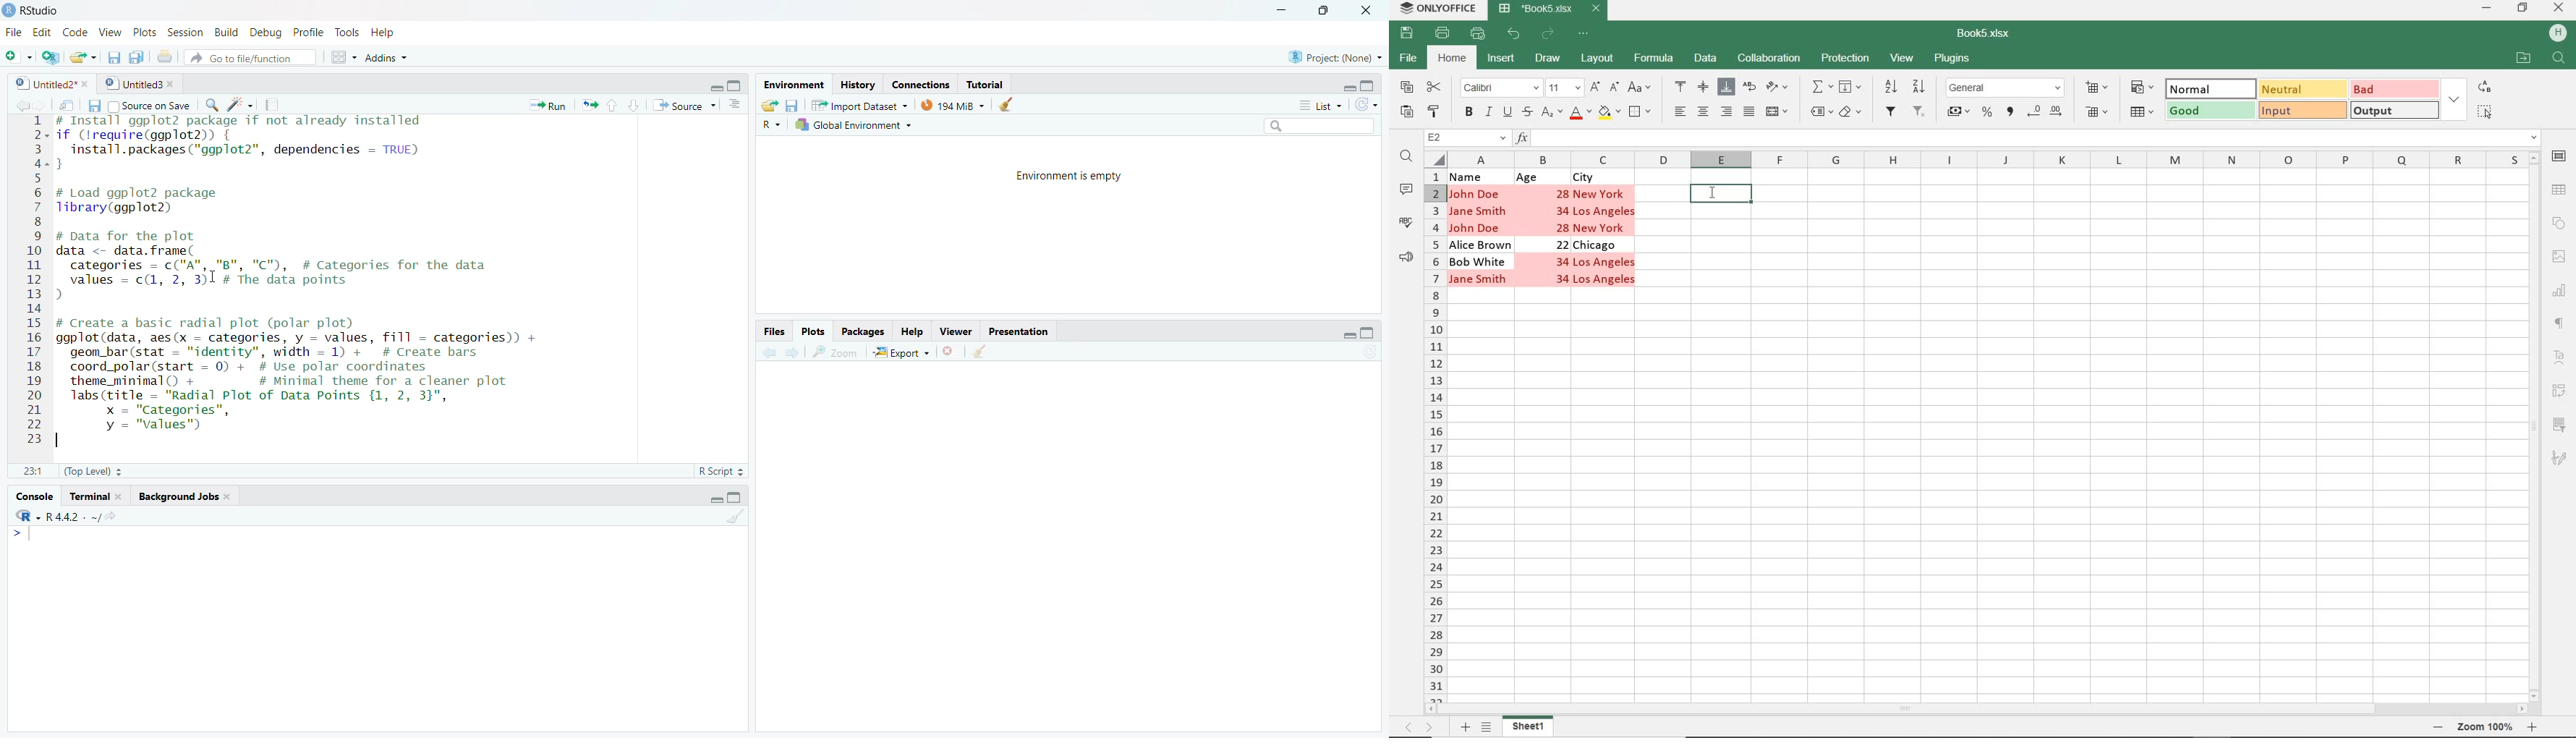 This screenshot has width=2576, height=756. Describe the element at coordinates (1560, 263) in the screenshot. I see `34` at that location.